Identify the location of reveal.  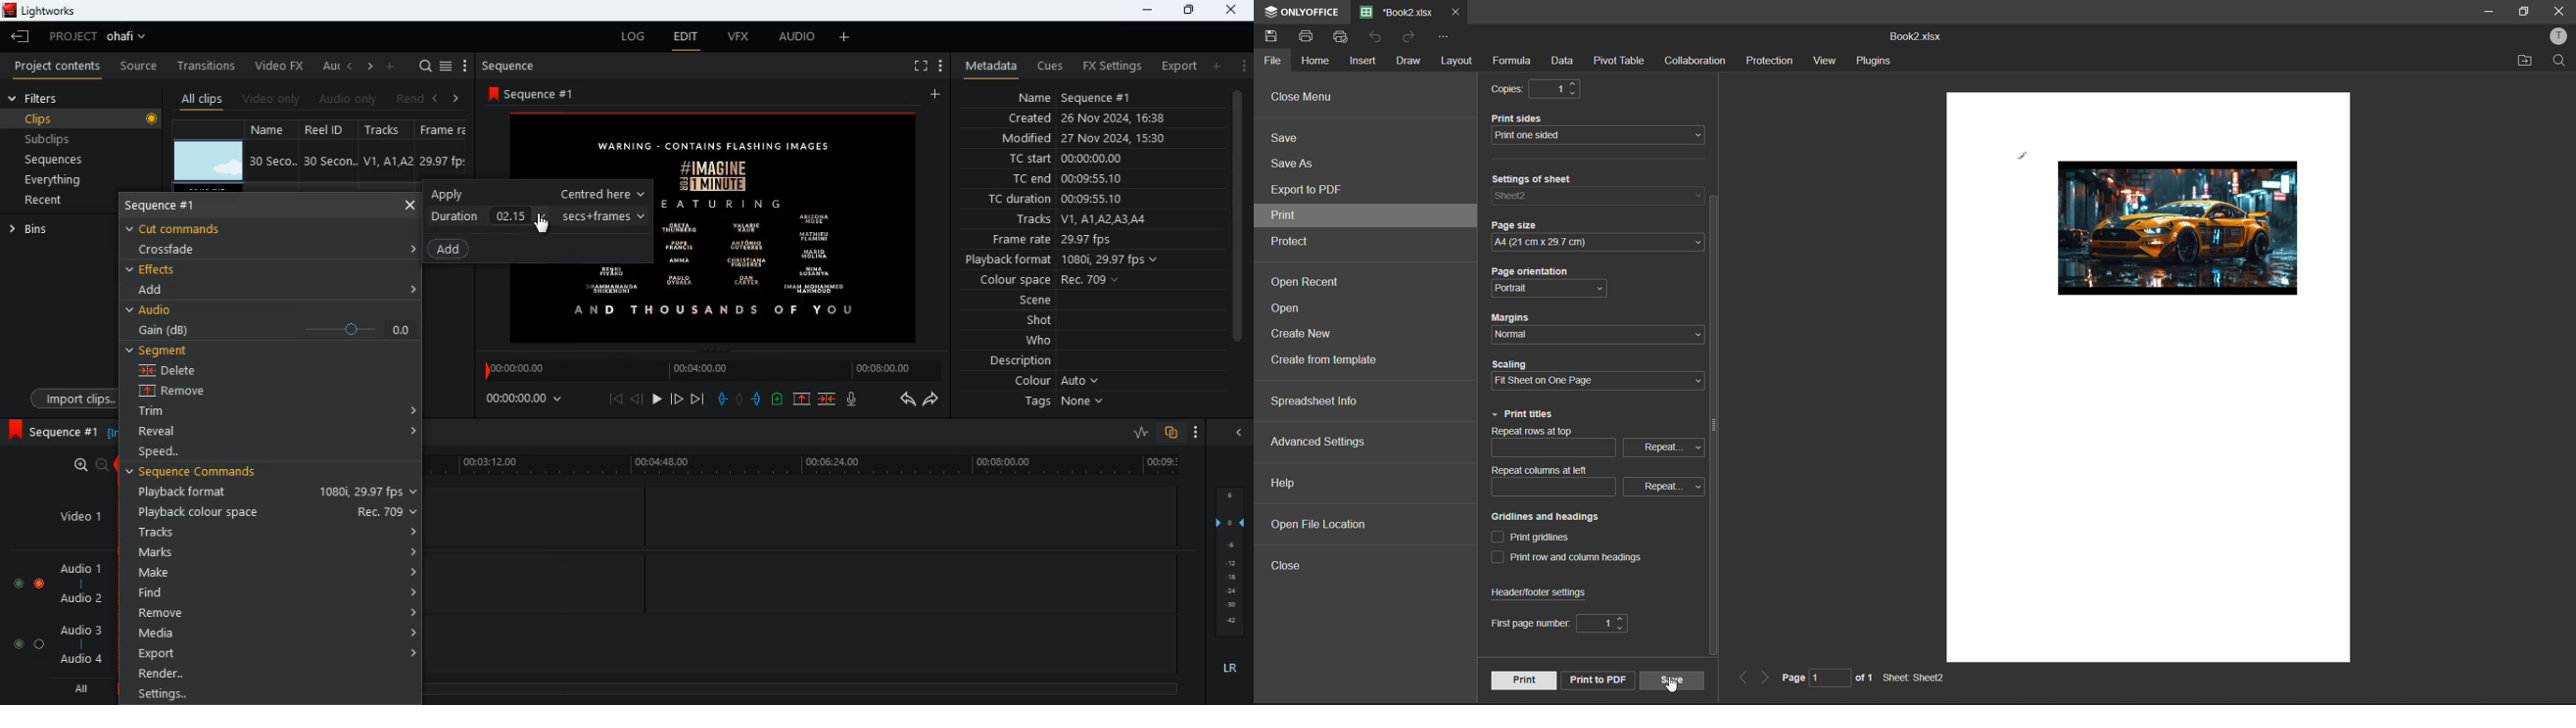
(174, 432).